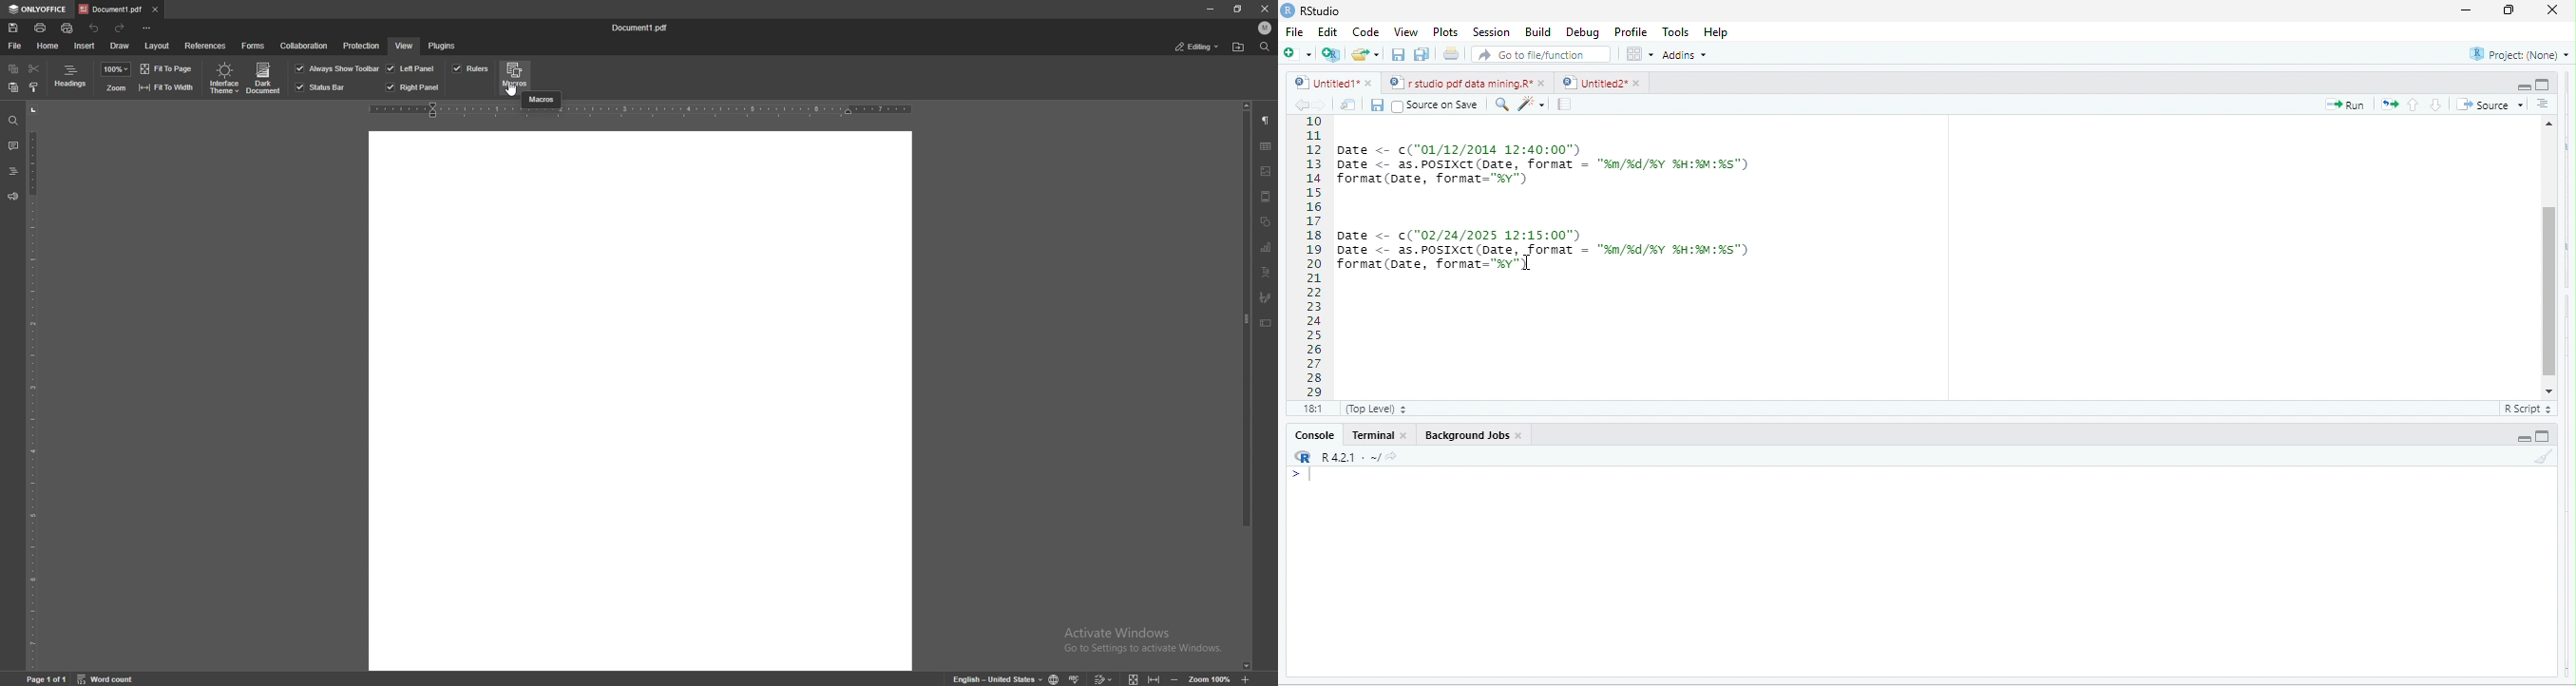  I want to click on Source , so click(2491, 105).